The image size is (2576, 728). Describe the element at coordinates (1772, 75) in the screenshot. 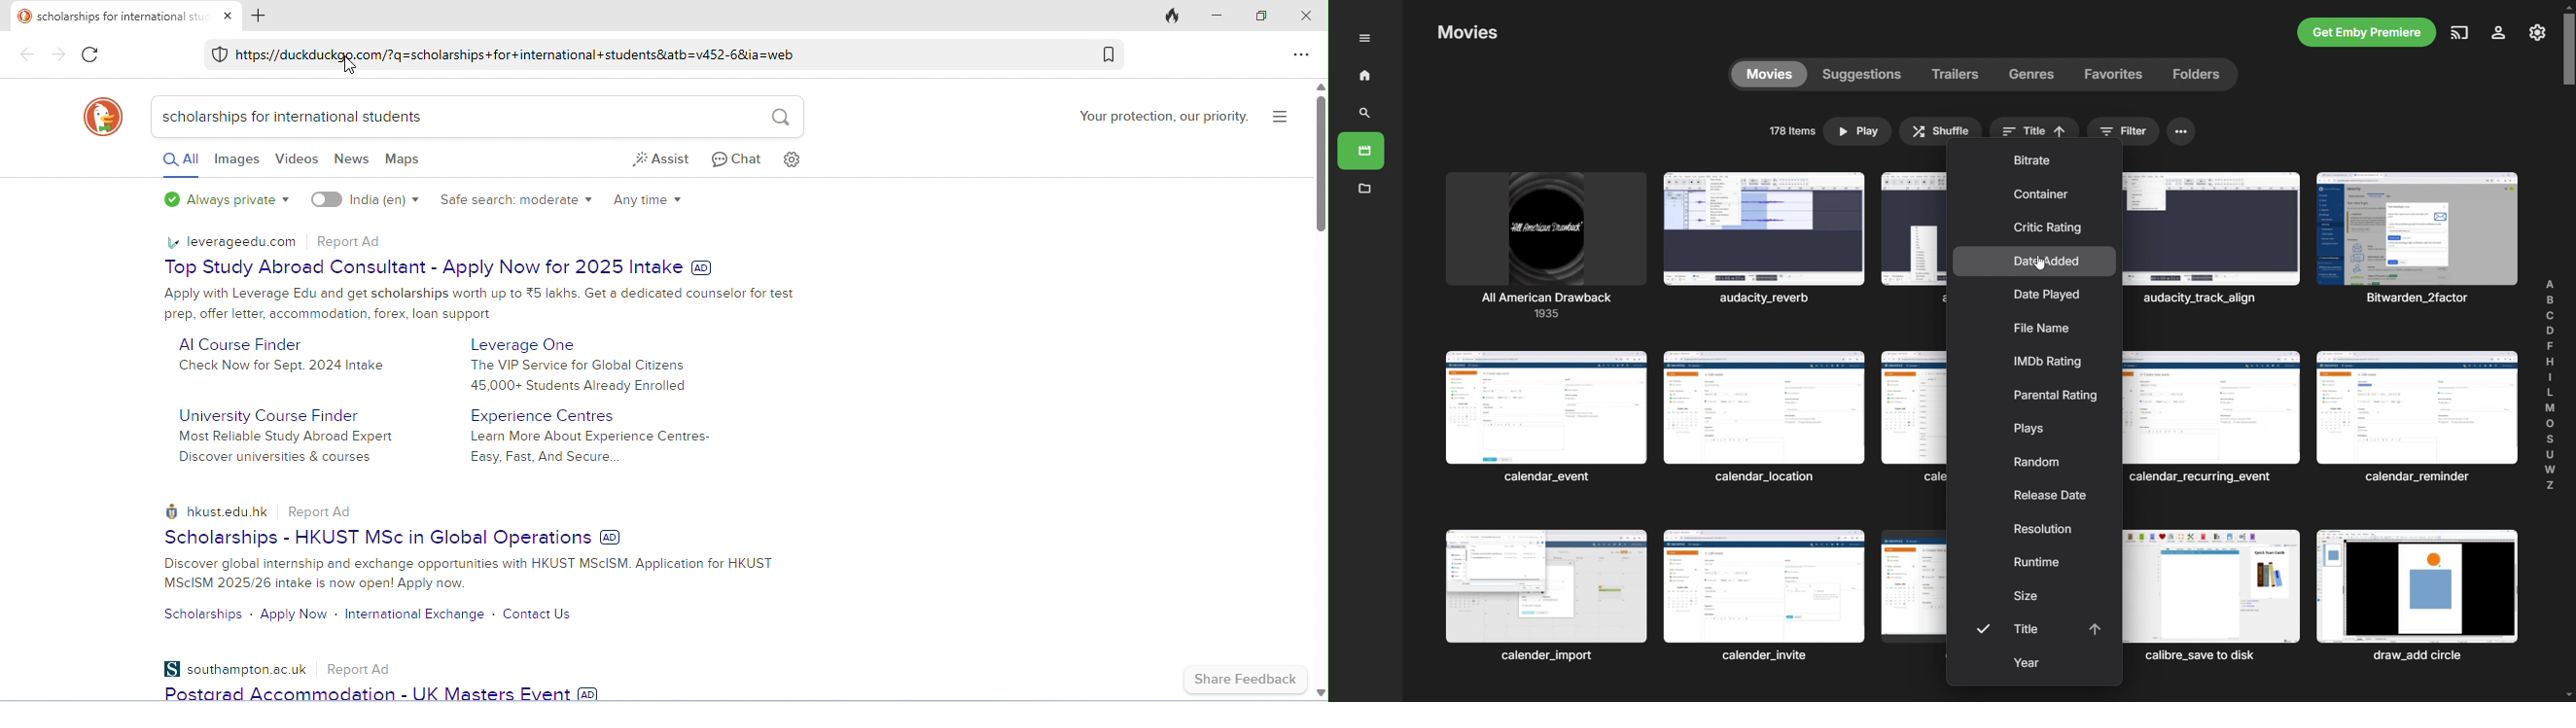

I see `movies` at that location.